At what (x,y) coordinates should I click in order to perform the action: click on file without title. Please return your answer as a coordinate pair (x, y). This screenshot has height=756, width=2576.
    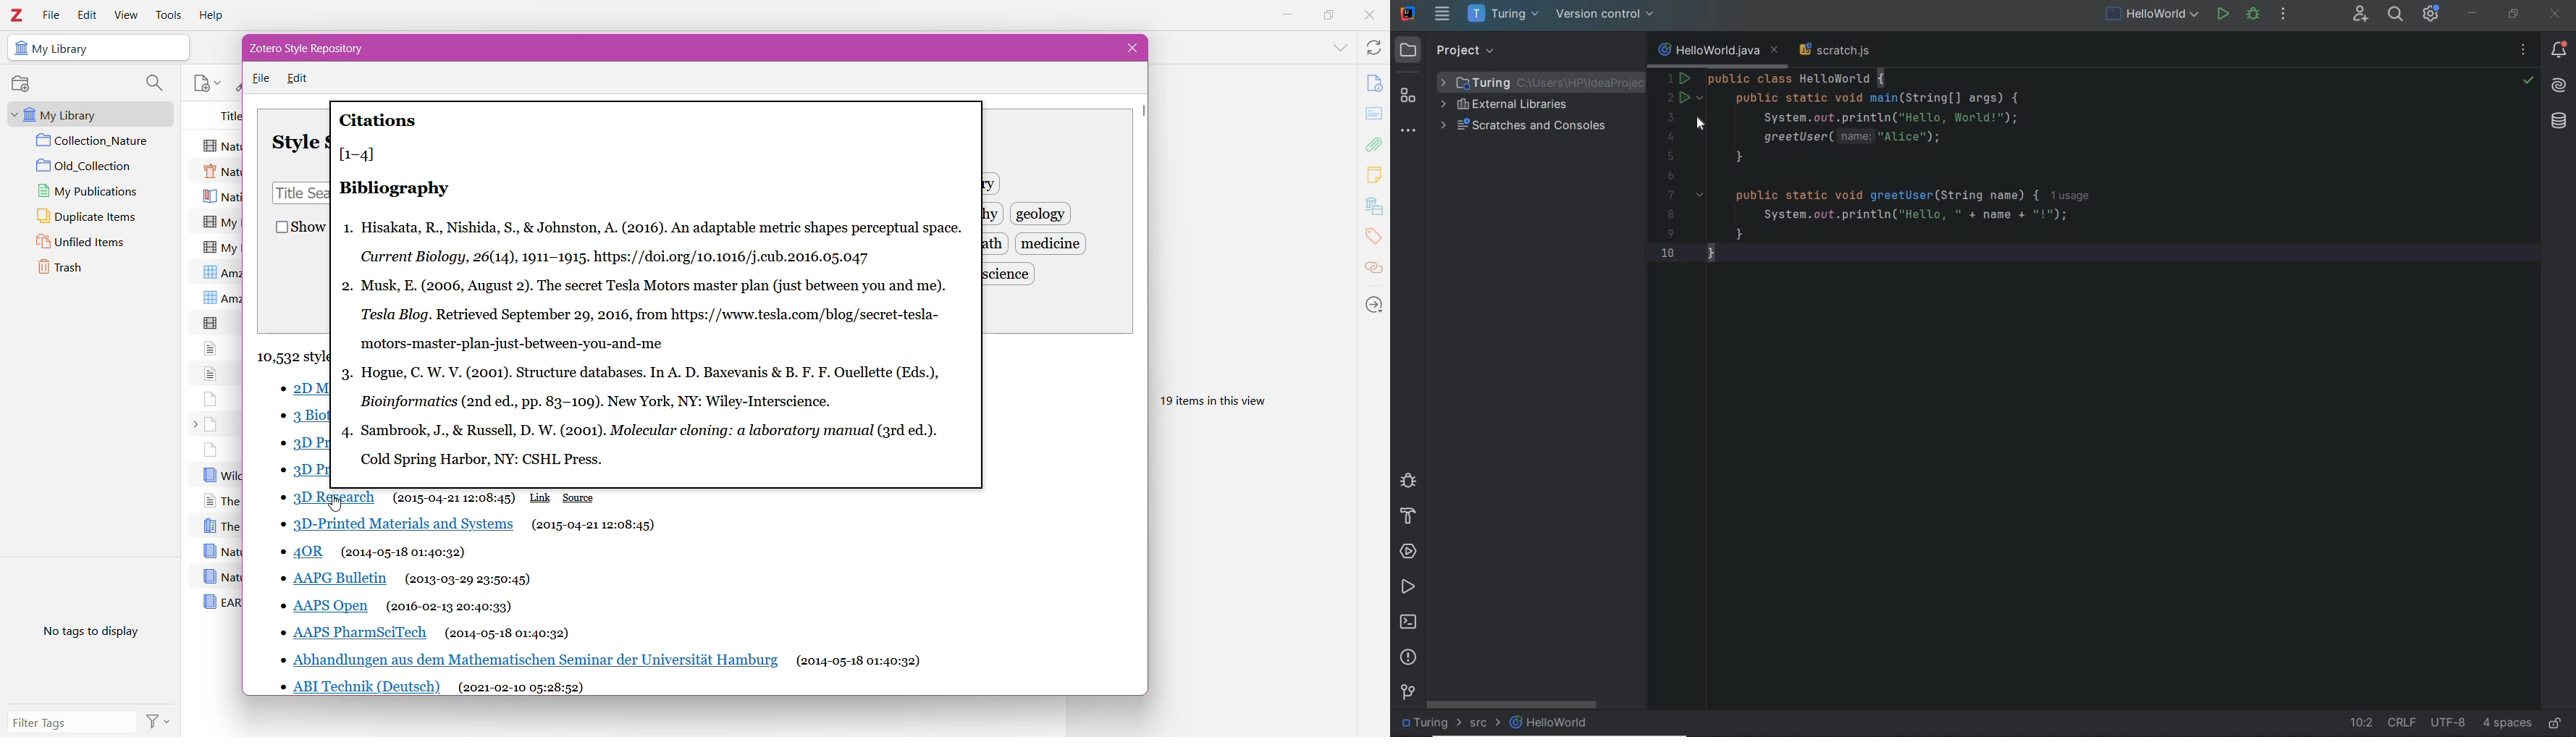
    Looking at the image, I should click on (211, 424).